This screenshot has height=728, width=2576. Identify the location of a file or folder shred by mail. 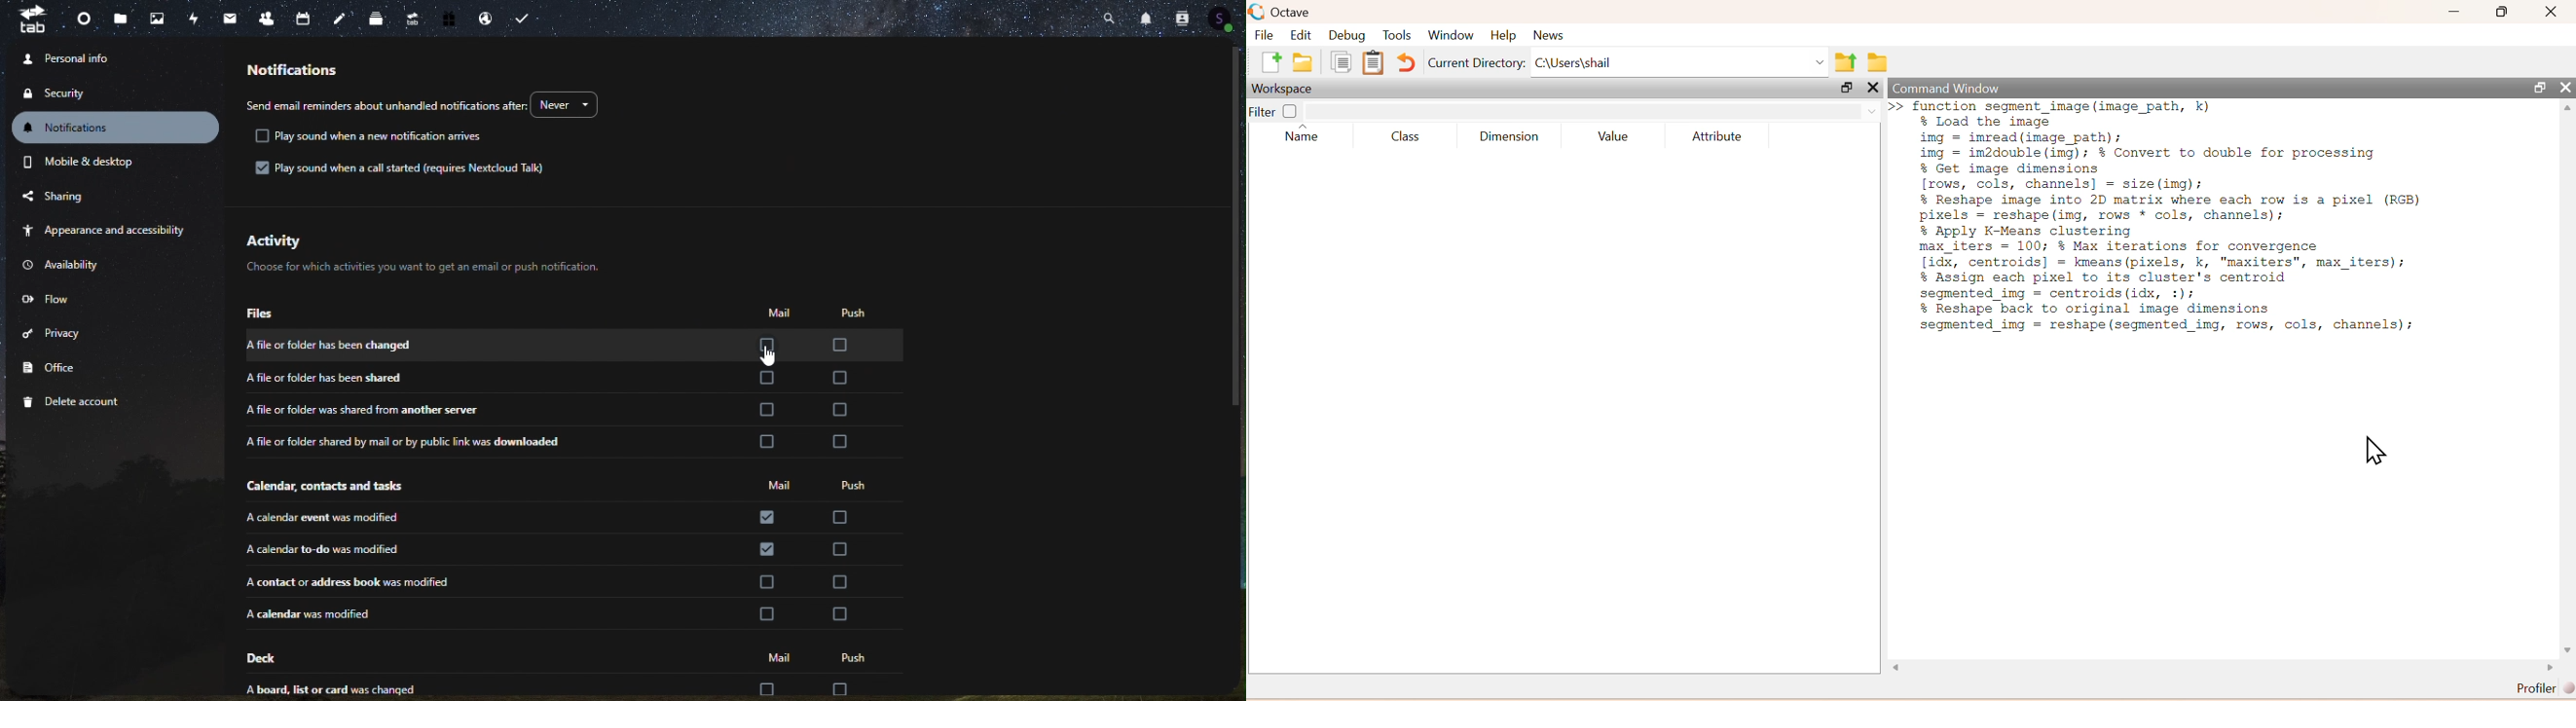
(410, 441).